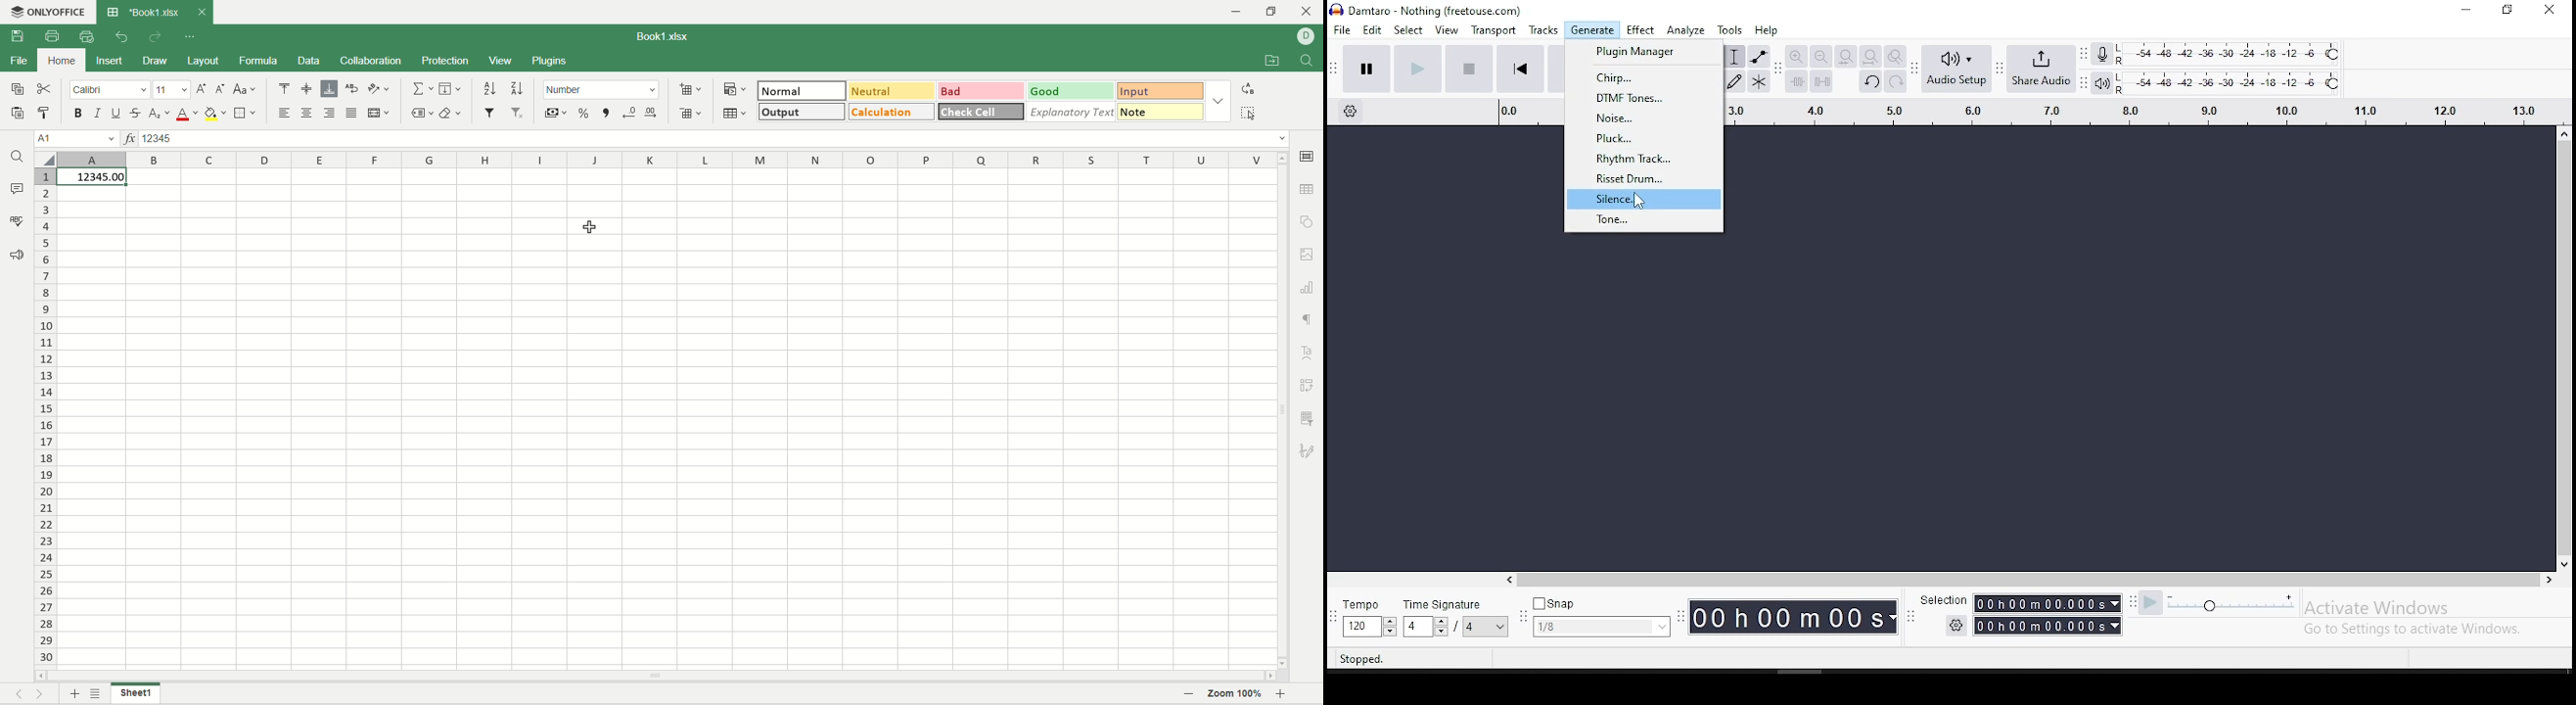 This screenshot has width=2576, height=728. Describe the element at coordinates (379, 115) in the screenshot. I see `merge and center` at that location.